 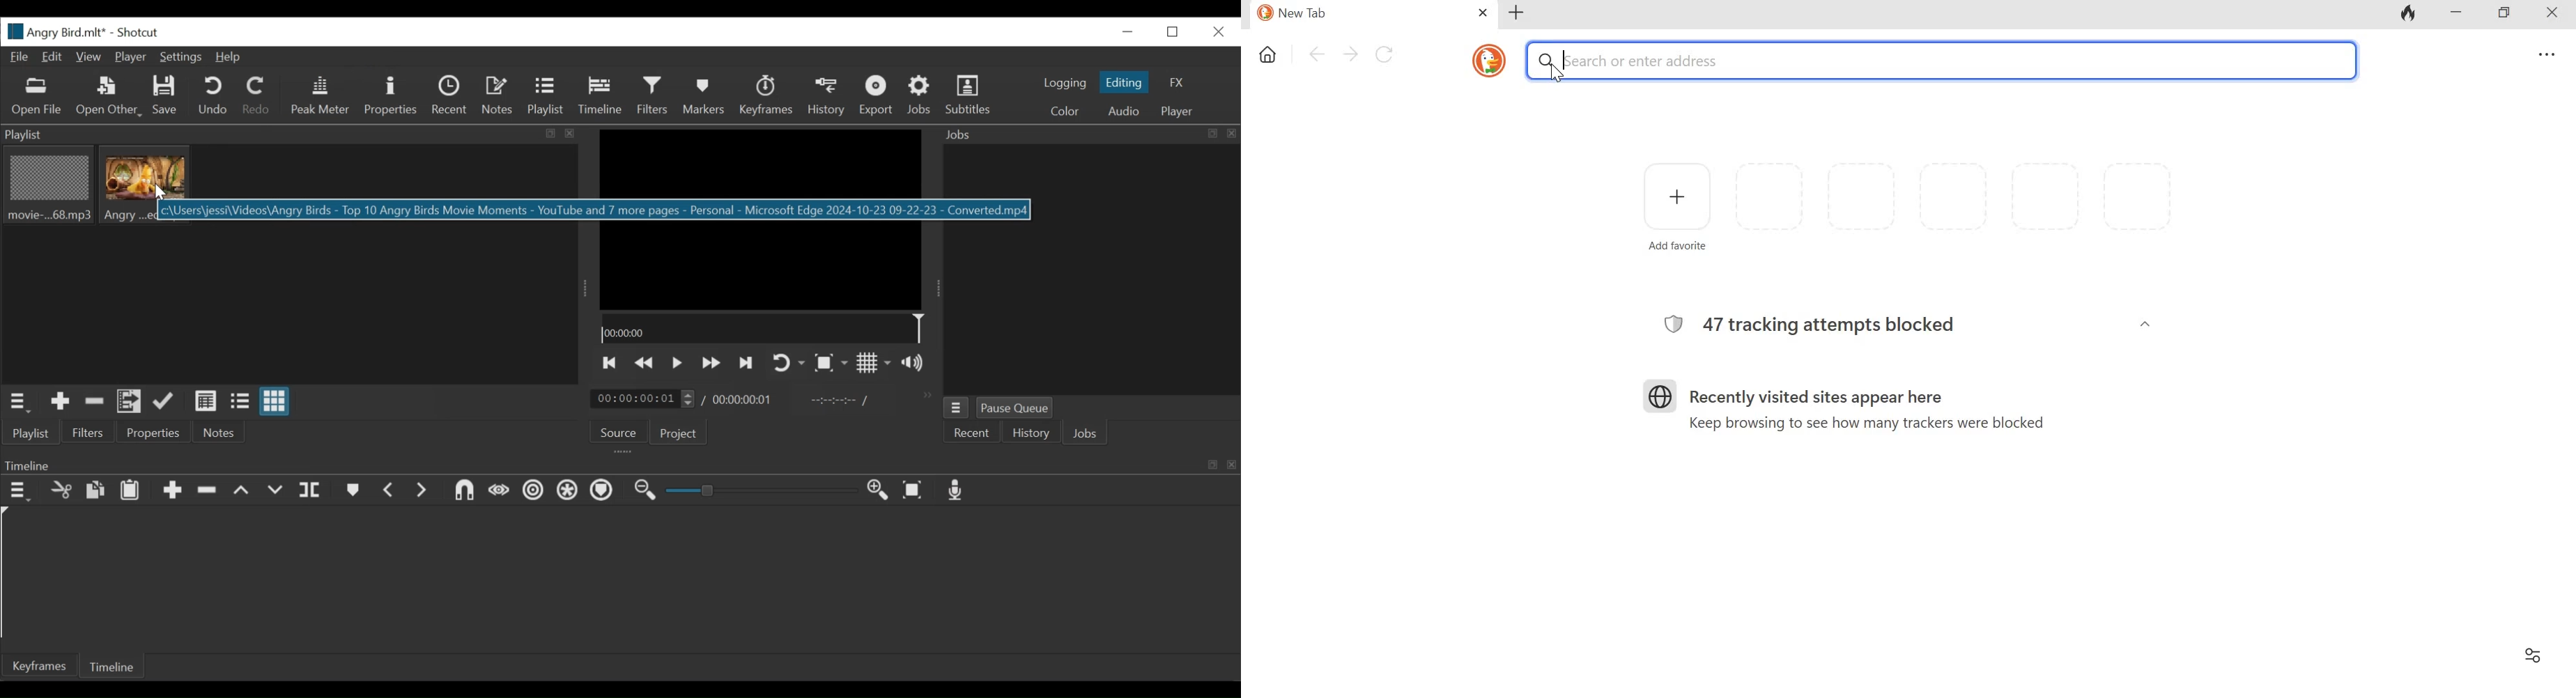 I want to click on Export, so click(x=876, y=96).